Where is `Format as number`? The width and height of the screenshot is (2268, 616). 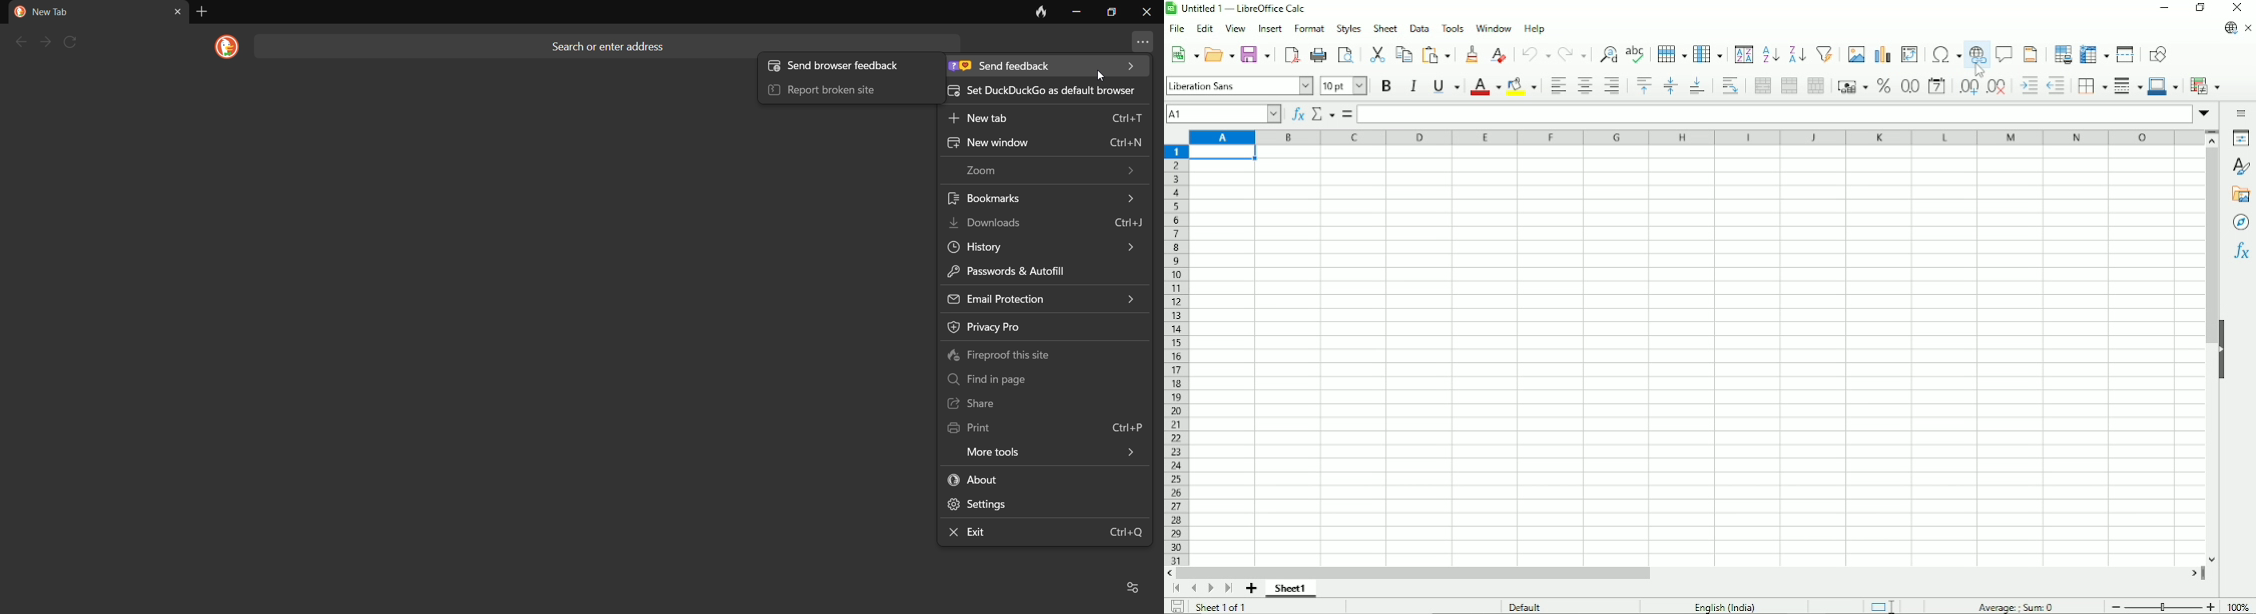 Format as number is located at coordinates (1909, 86).